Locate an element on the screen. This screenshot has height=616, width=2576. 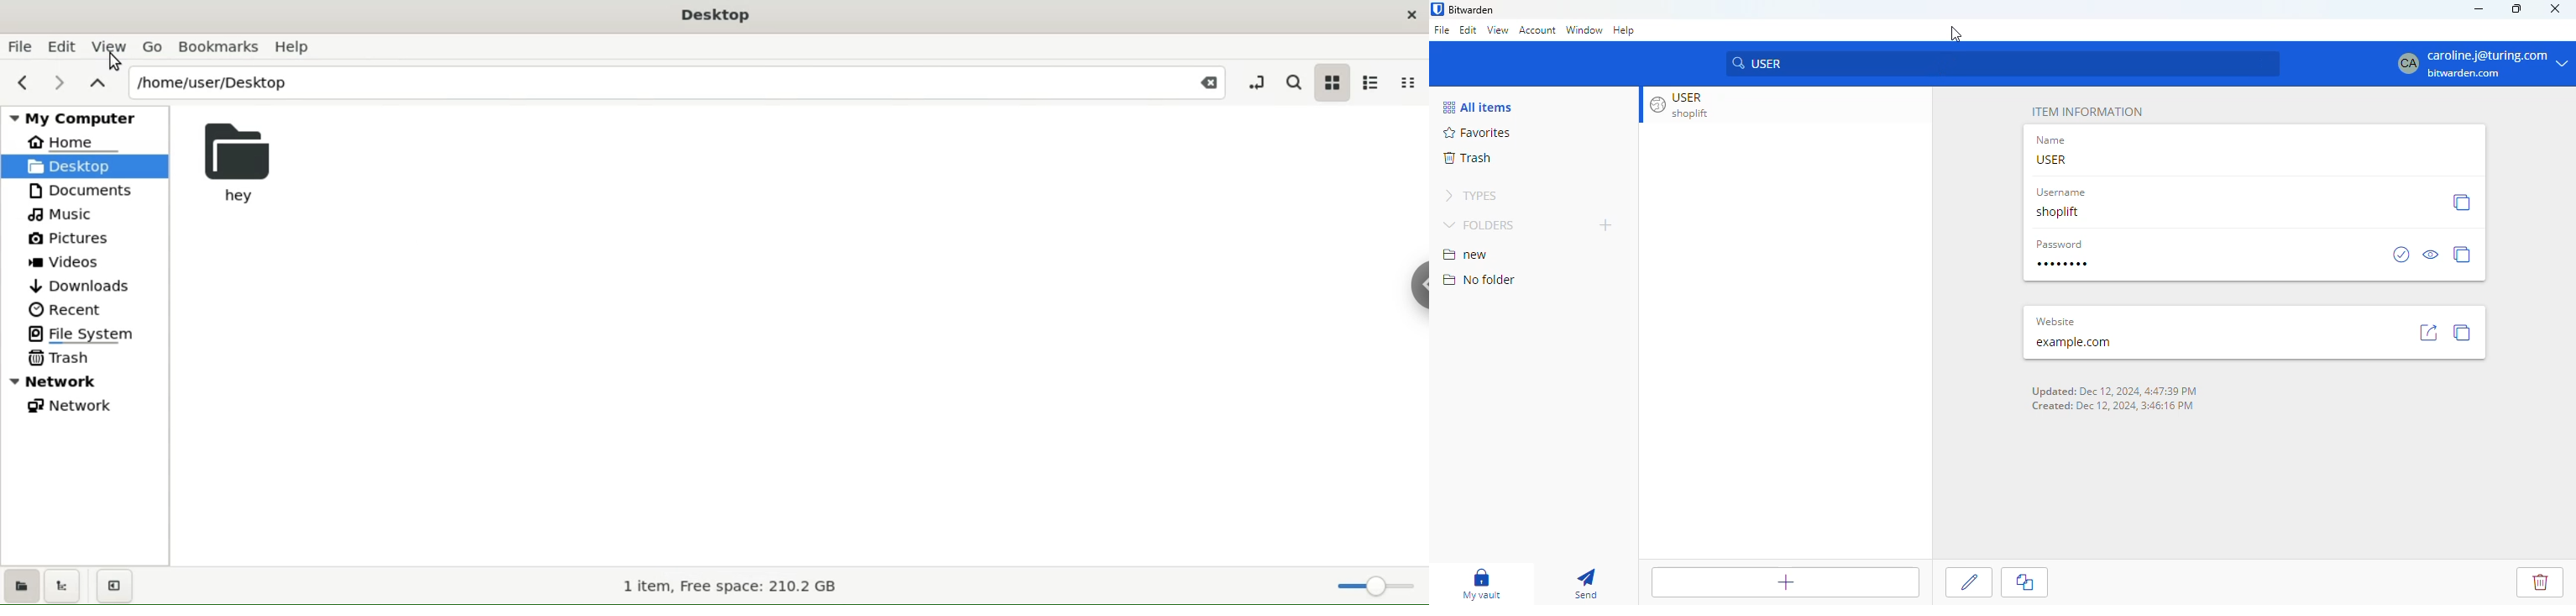
Delete is located at coordinates (2541, 581).